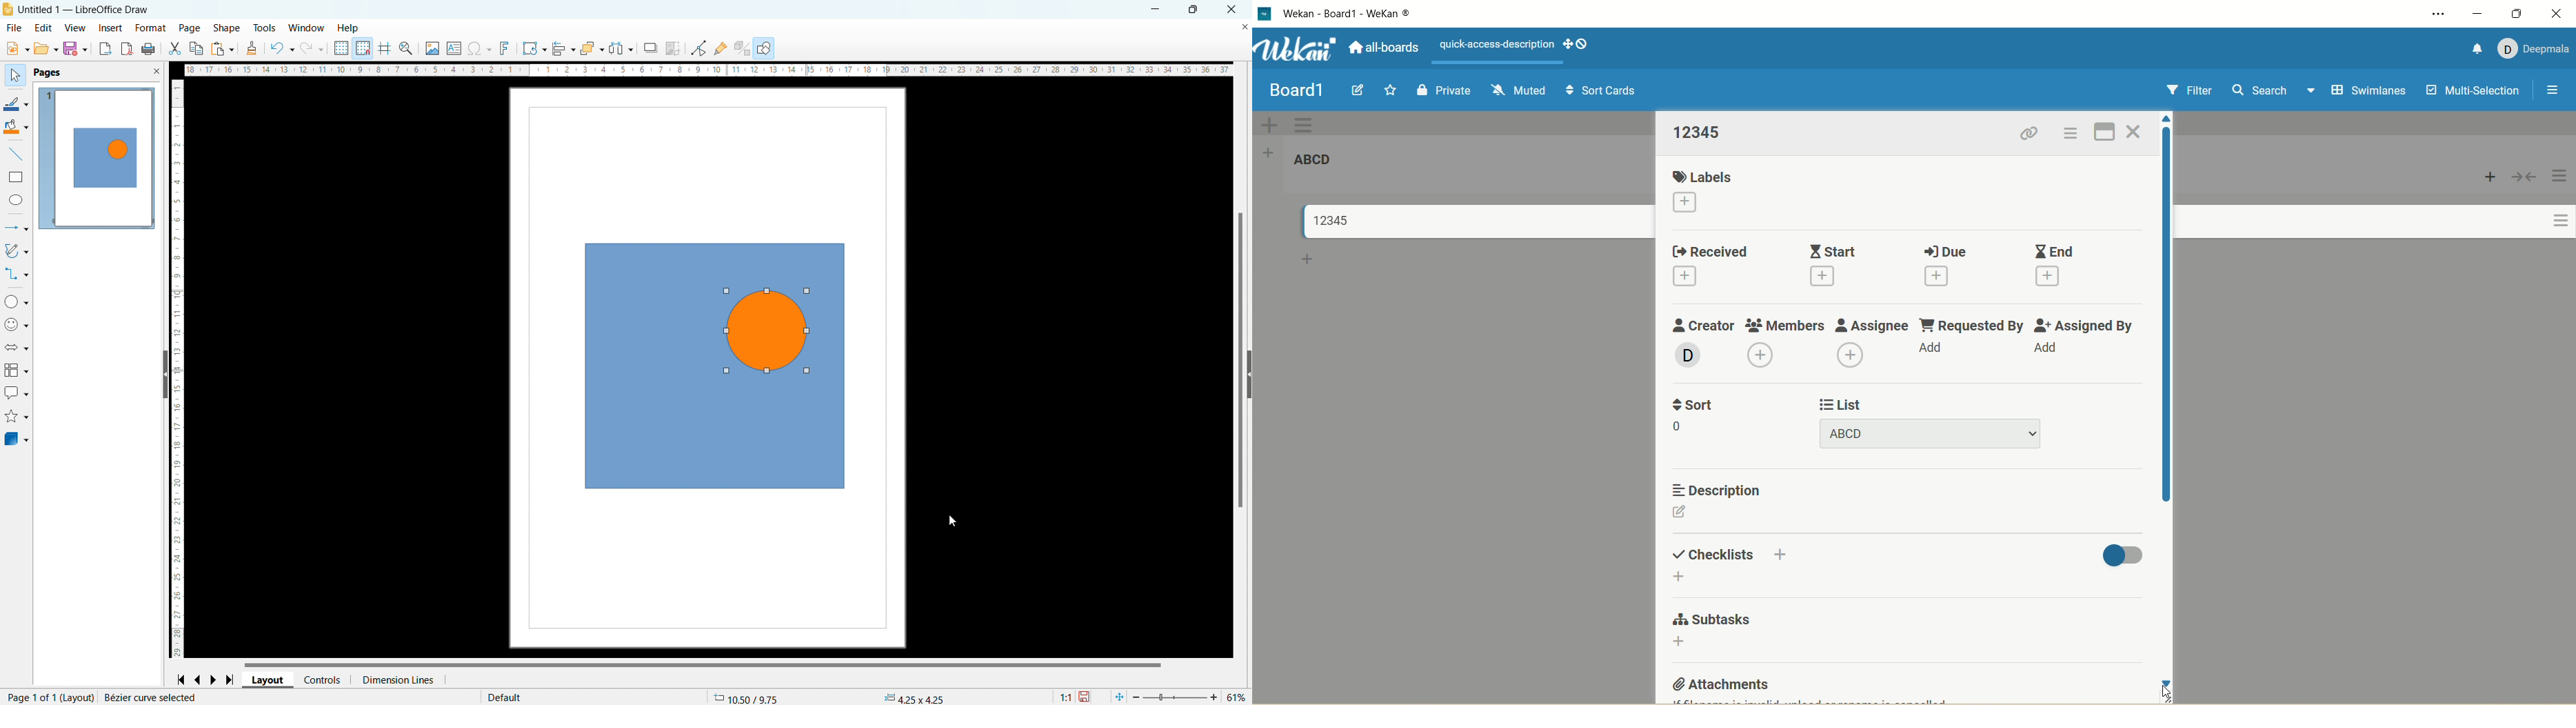 Image resolution: width=2576 pixels, height=728 pixels. I want to click on all boards, so click(1382, 50).